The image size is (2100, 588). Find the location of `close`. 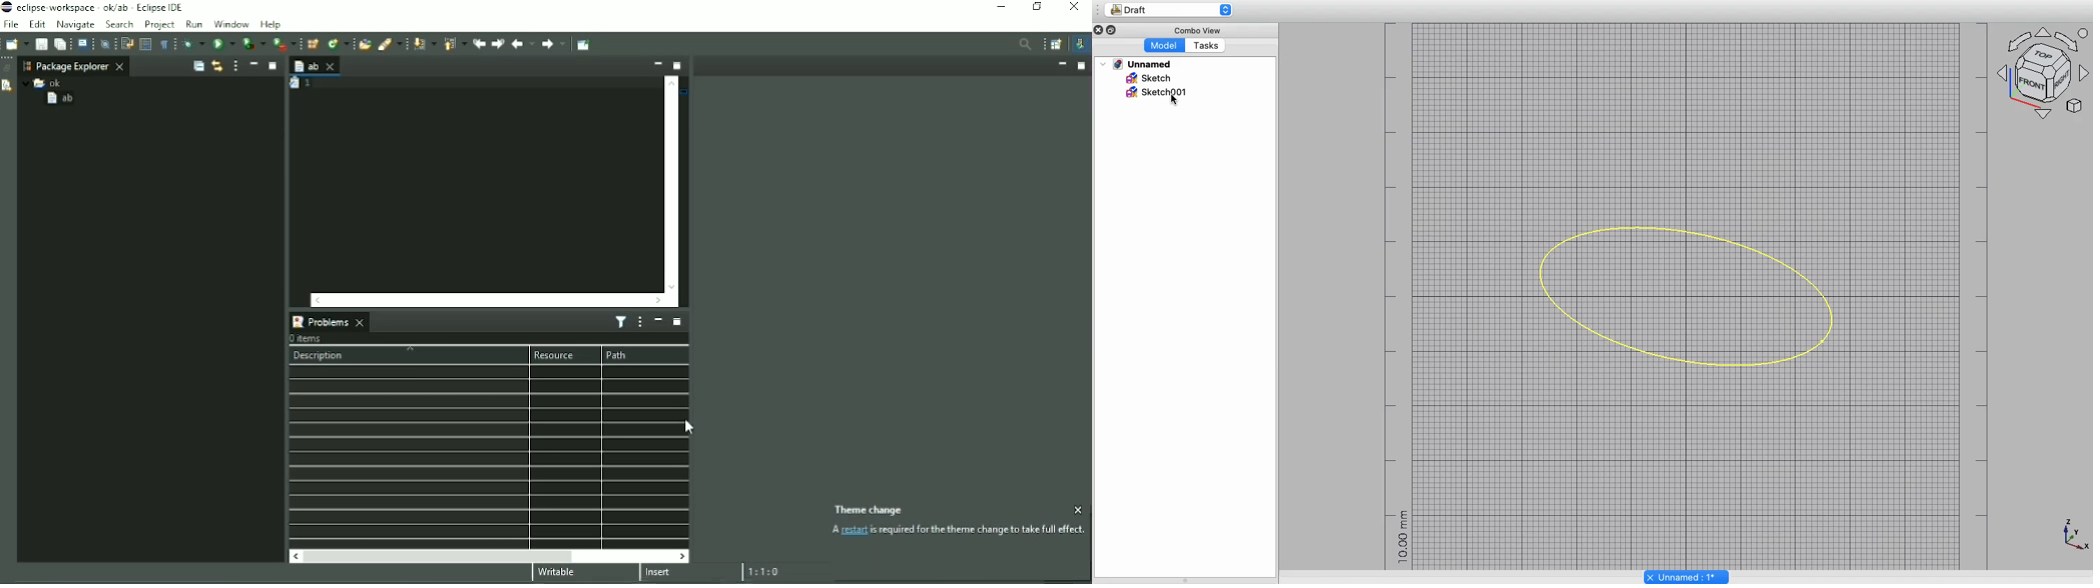

close is located at coordinates (1098, 30).